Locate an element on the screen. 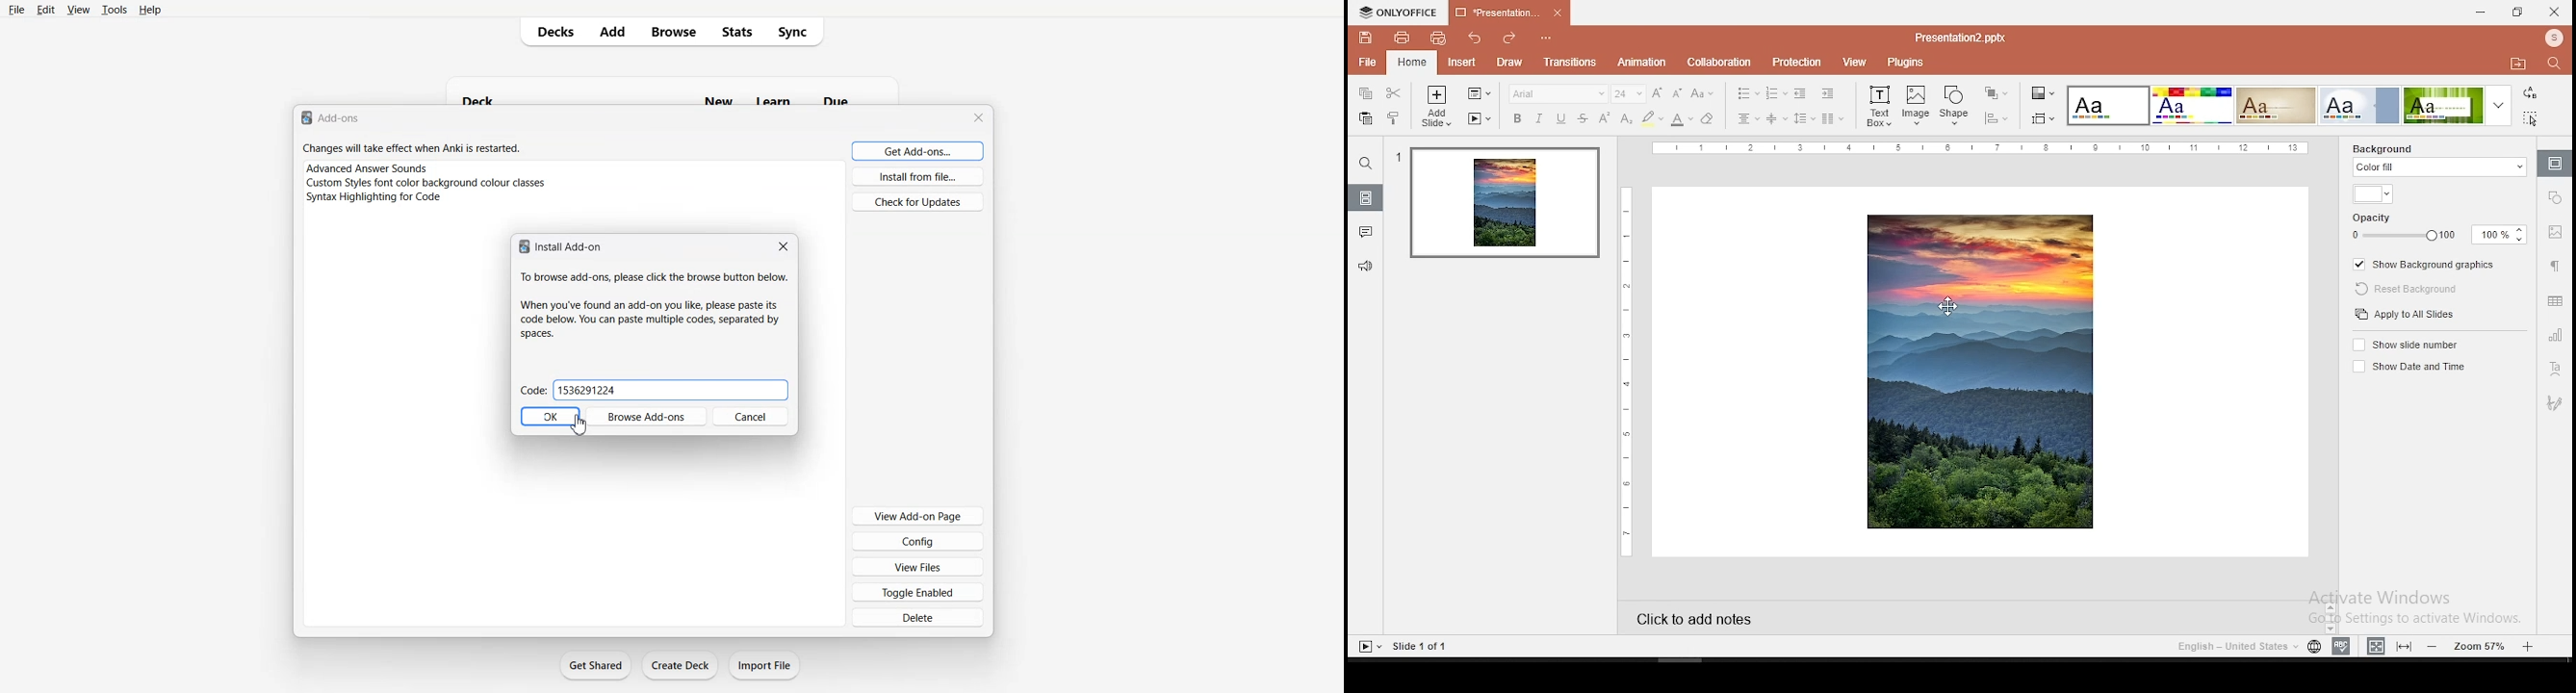  cut is located at coordinates (1394, 93).